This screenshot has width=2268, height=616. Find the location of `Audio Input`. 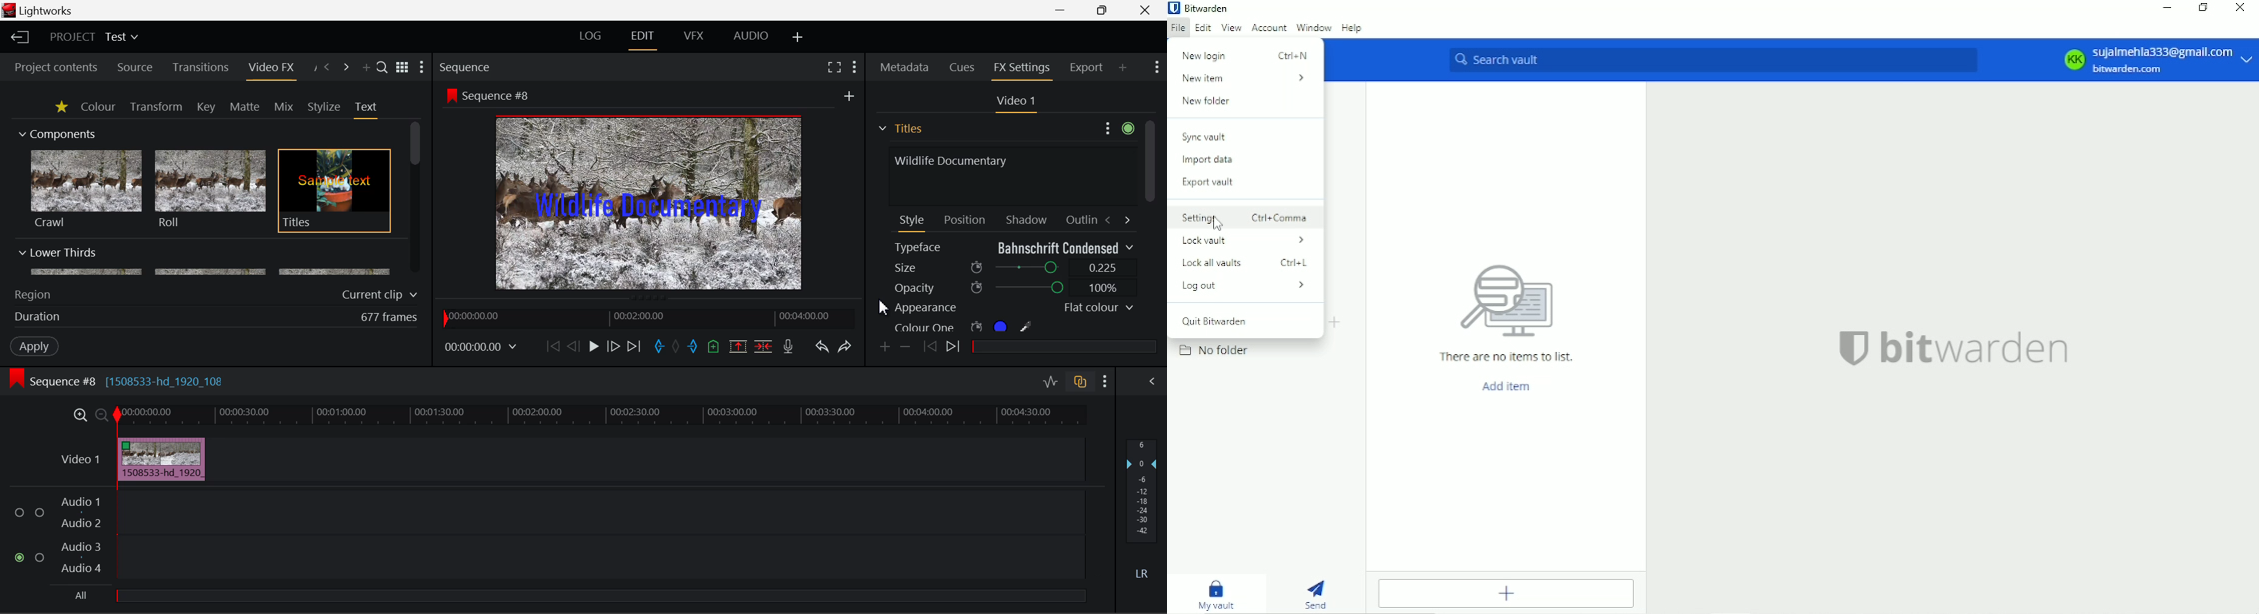

Audio Input is located at coordinates (599, 537).